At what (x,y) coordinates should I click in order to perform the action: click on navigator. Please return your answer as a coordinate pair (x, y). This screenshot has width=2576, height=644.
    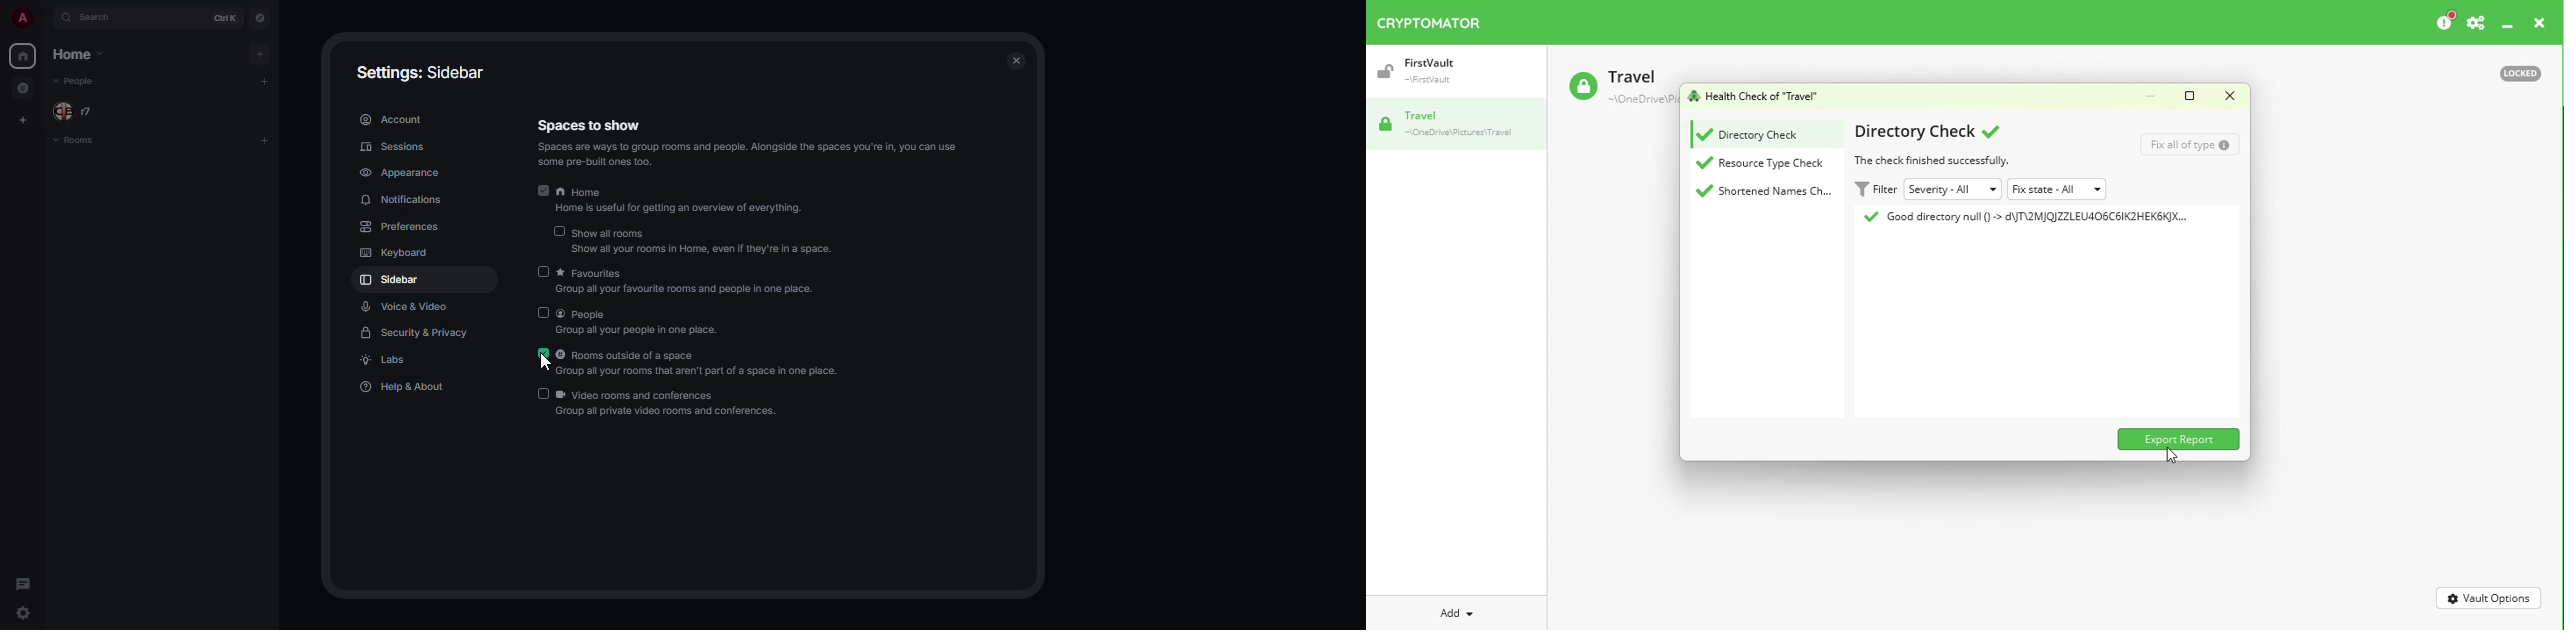
    Looking at the image, I should click on (261, 16).